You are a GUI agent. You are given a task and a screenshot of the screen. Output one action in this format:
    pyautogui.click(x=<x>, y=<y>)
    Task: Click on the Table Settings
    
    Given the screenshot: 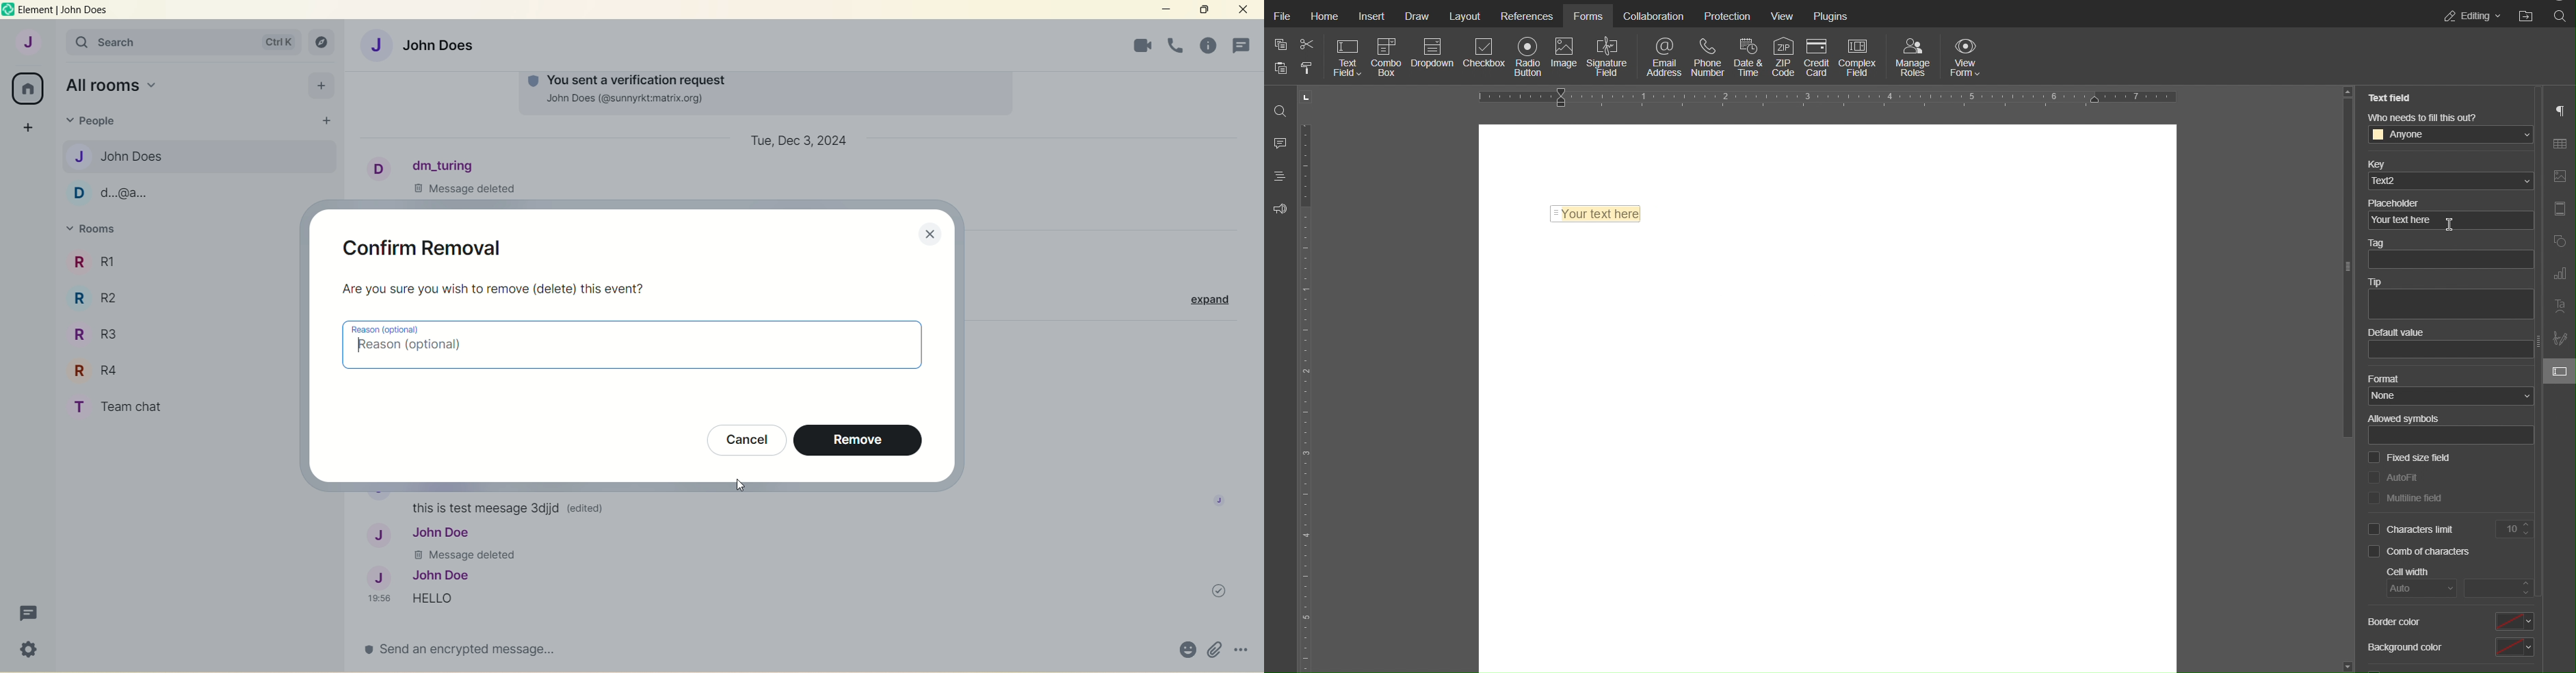 What is the action you would take?
    pyautogui.click(x=2558, y=144)
    